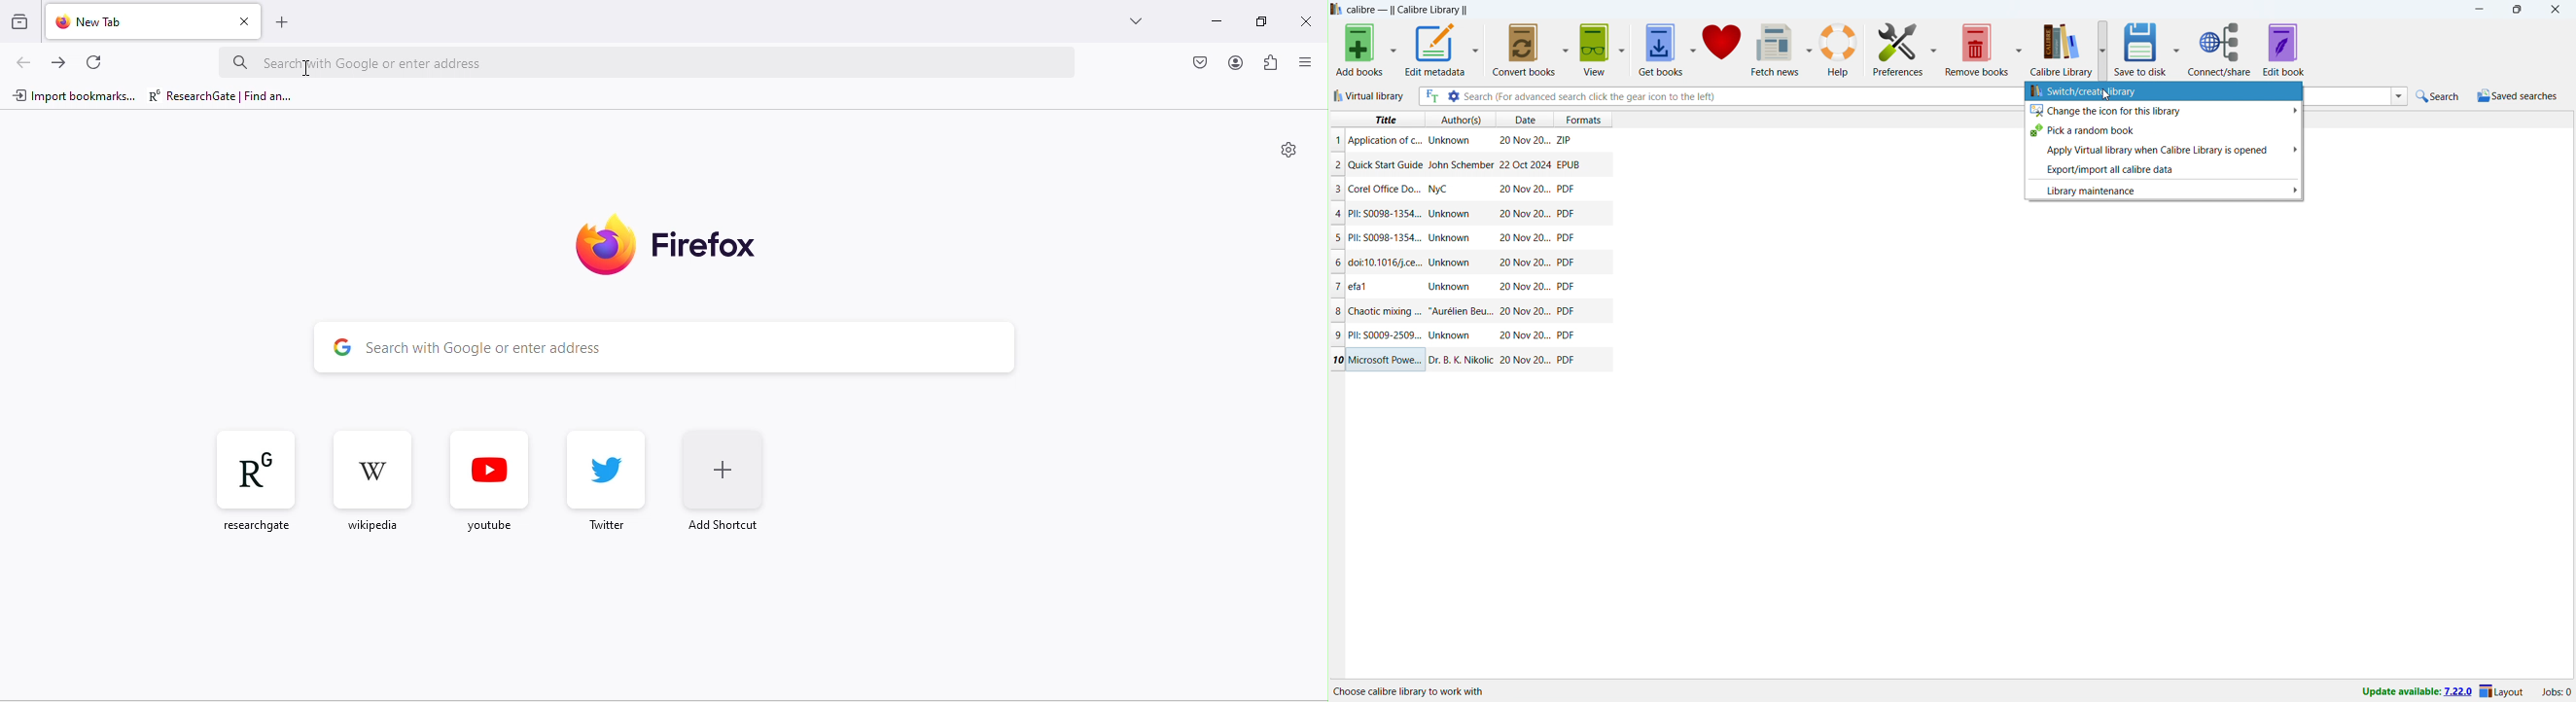 The width and height of the screenshot is (2576, 728). What do you see at coordinates (1371, 96) in the screenshot?
I see `virtual library` at bounding box center [1371, 96].